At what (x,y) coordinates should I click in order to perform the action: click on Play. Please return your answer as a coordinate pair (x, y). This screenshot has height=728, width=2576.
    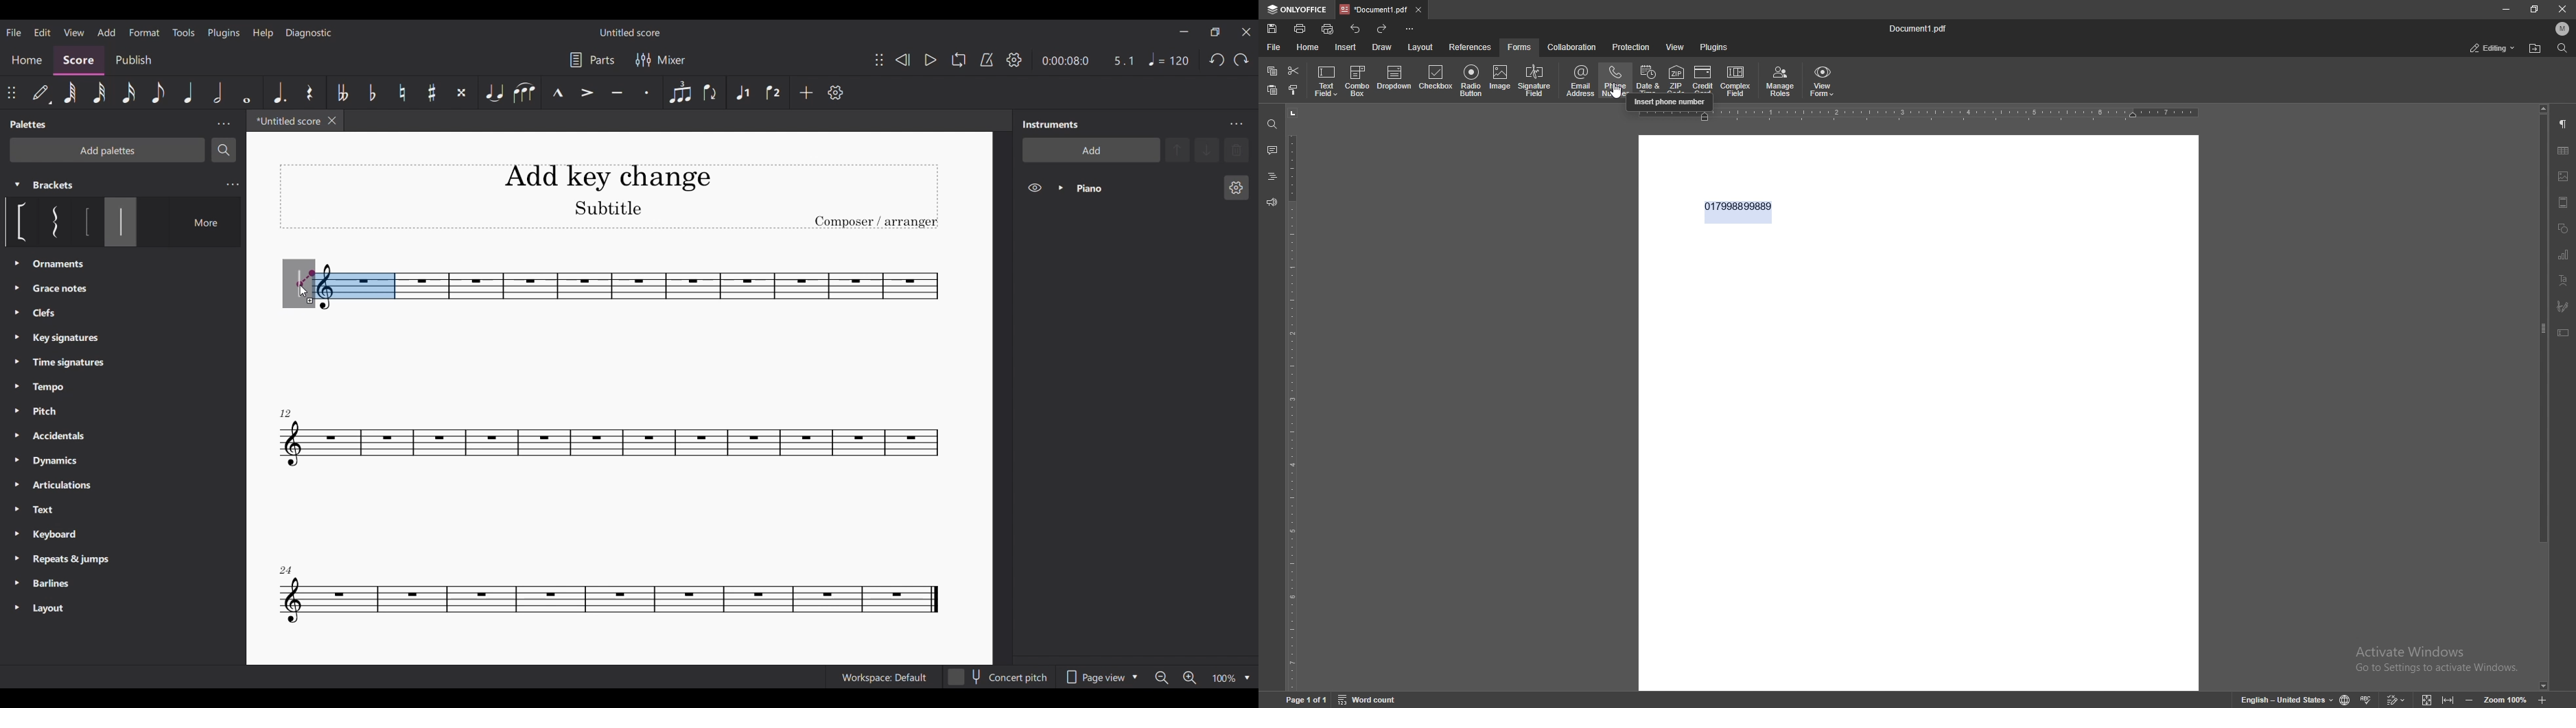
    Looking at the image, I should click on (931, 60).